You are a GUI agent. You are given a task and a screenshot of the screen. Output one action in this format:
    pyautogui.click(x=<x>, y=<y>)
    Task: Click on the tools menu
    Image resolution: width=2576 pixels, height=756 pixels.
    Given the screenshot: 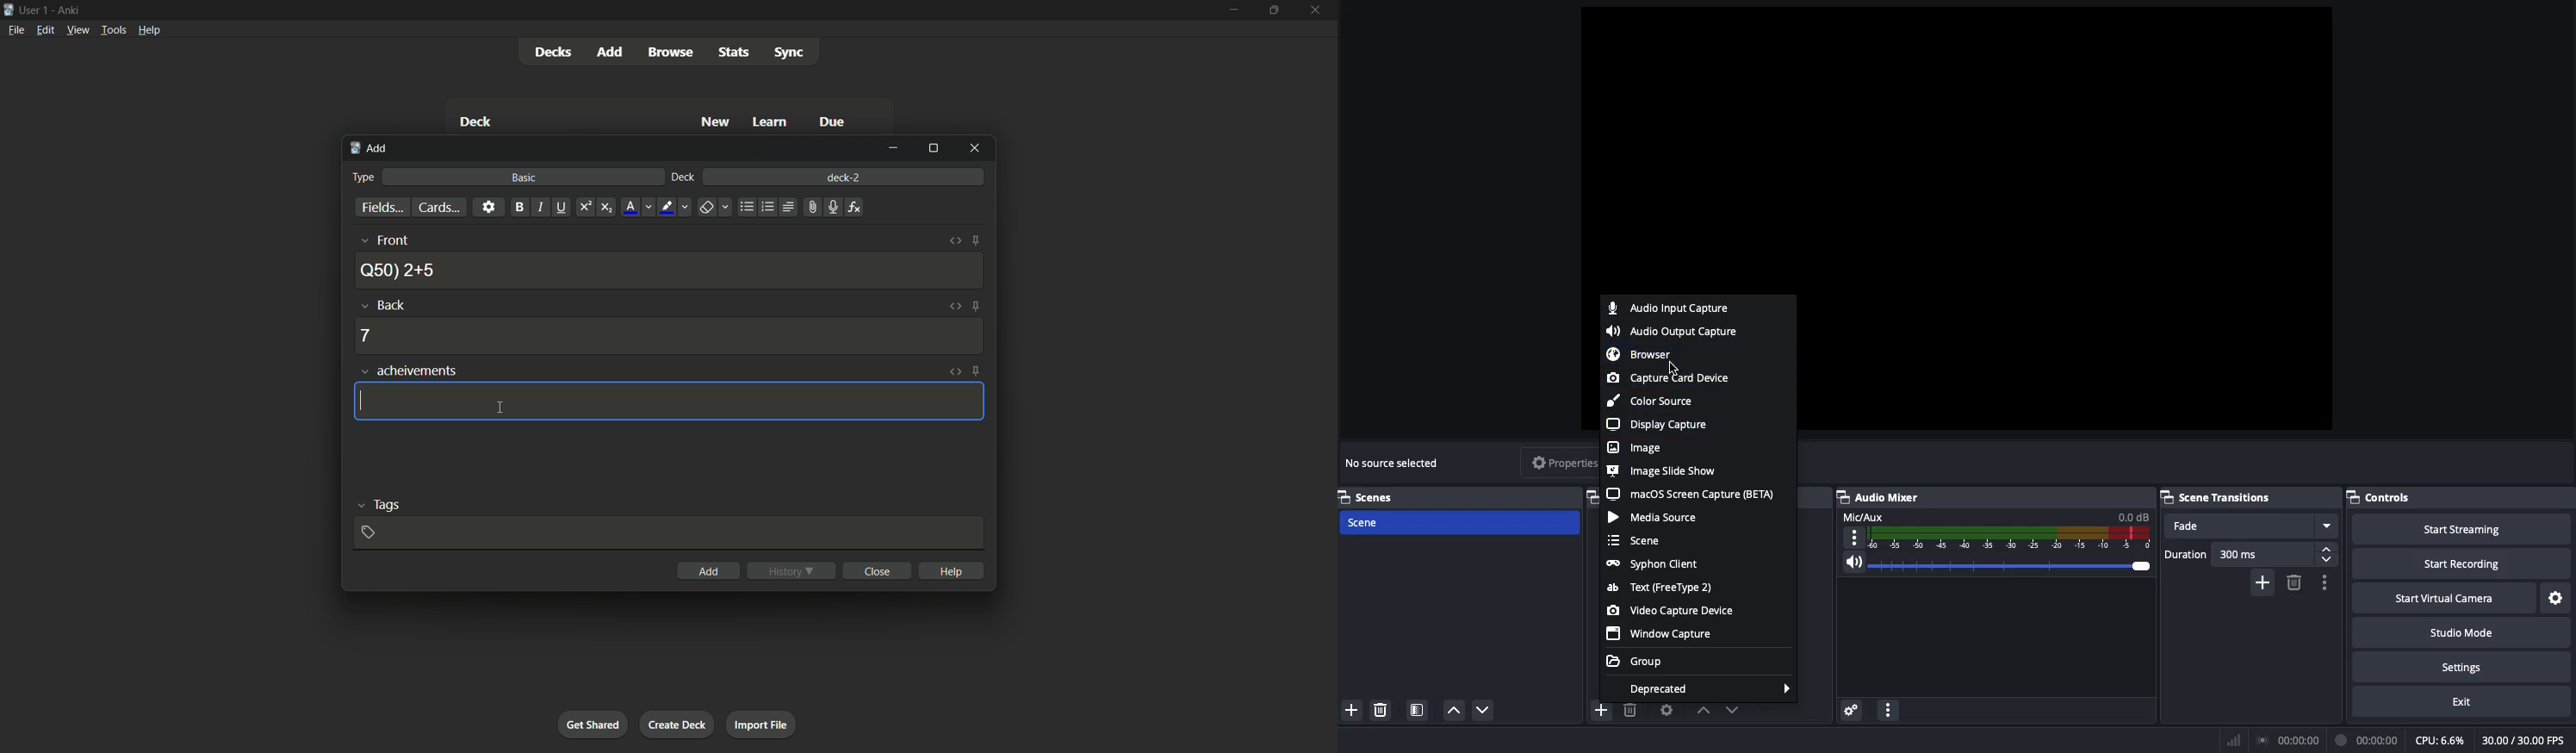 What is the action you would take?
    pyautogui.click(x=114, y=30)
    